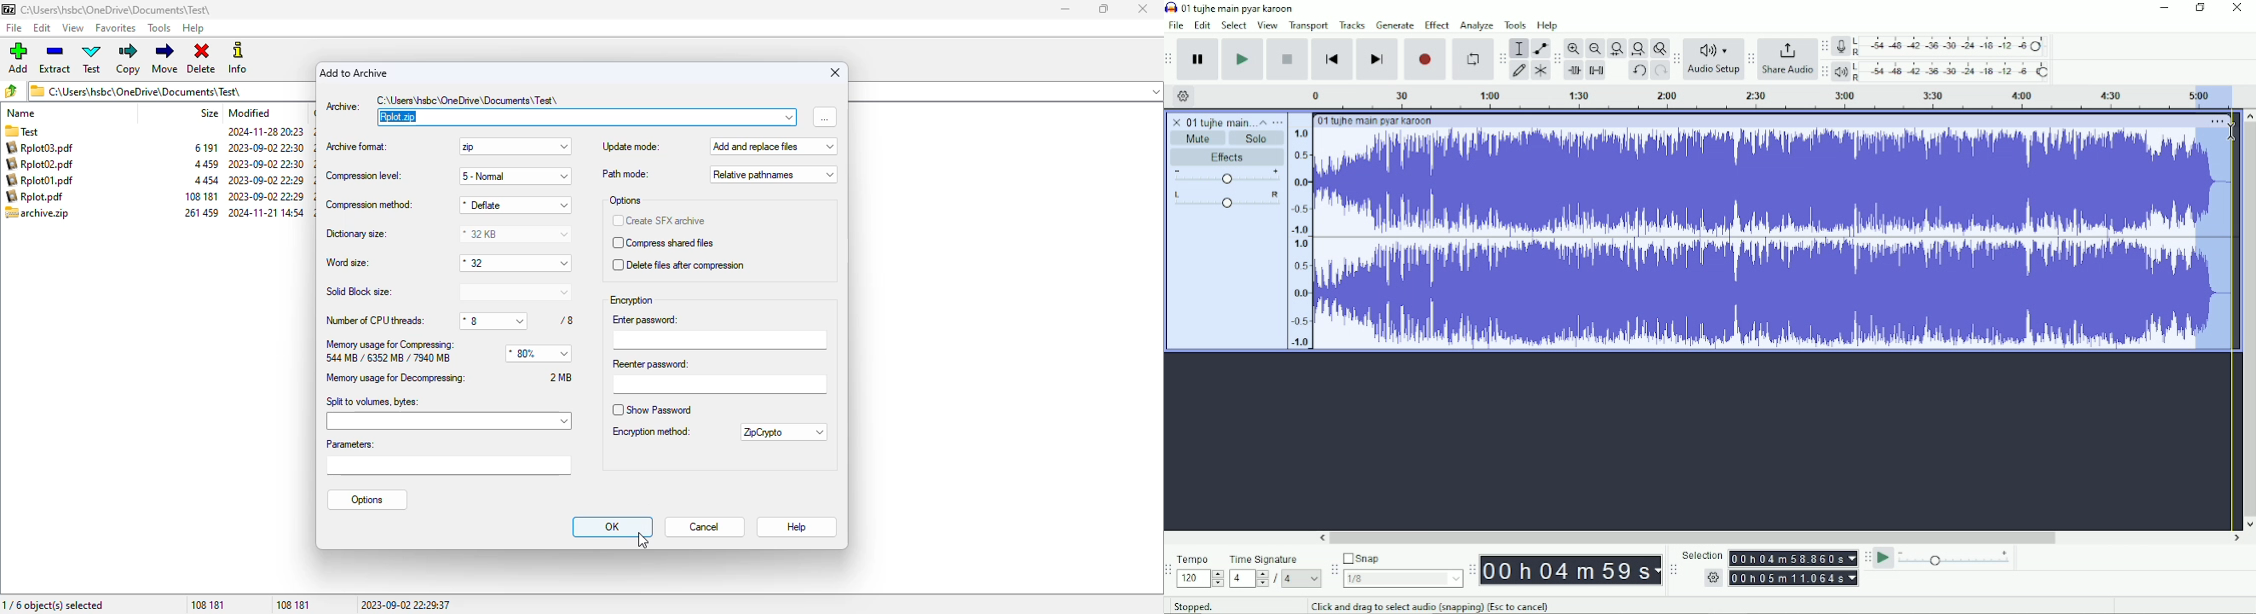  Describe the element at coordinates (1240, 8) in the screenshot. I see `01 tujhe main pyar karoon` at that location.